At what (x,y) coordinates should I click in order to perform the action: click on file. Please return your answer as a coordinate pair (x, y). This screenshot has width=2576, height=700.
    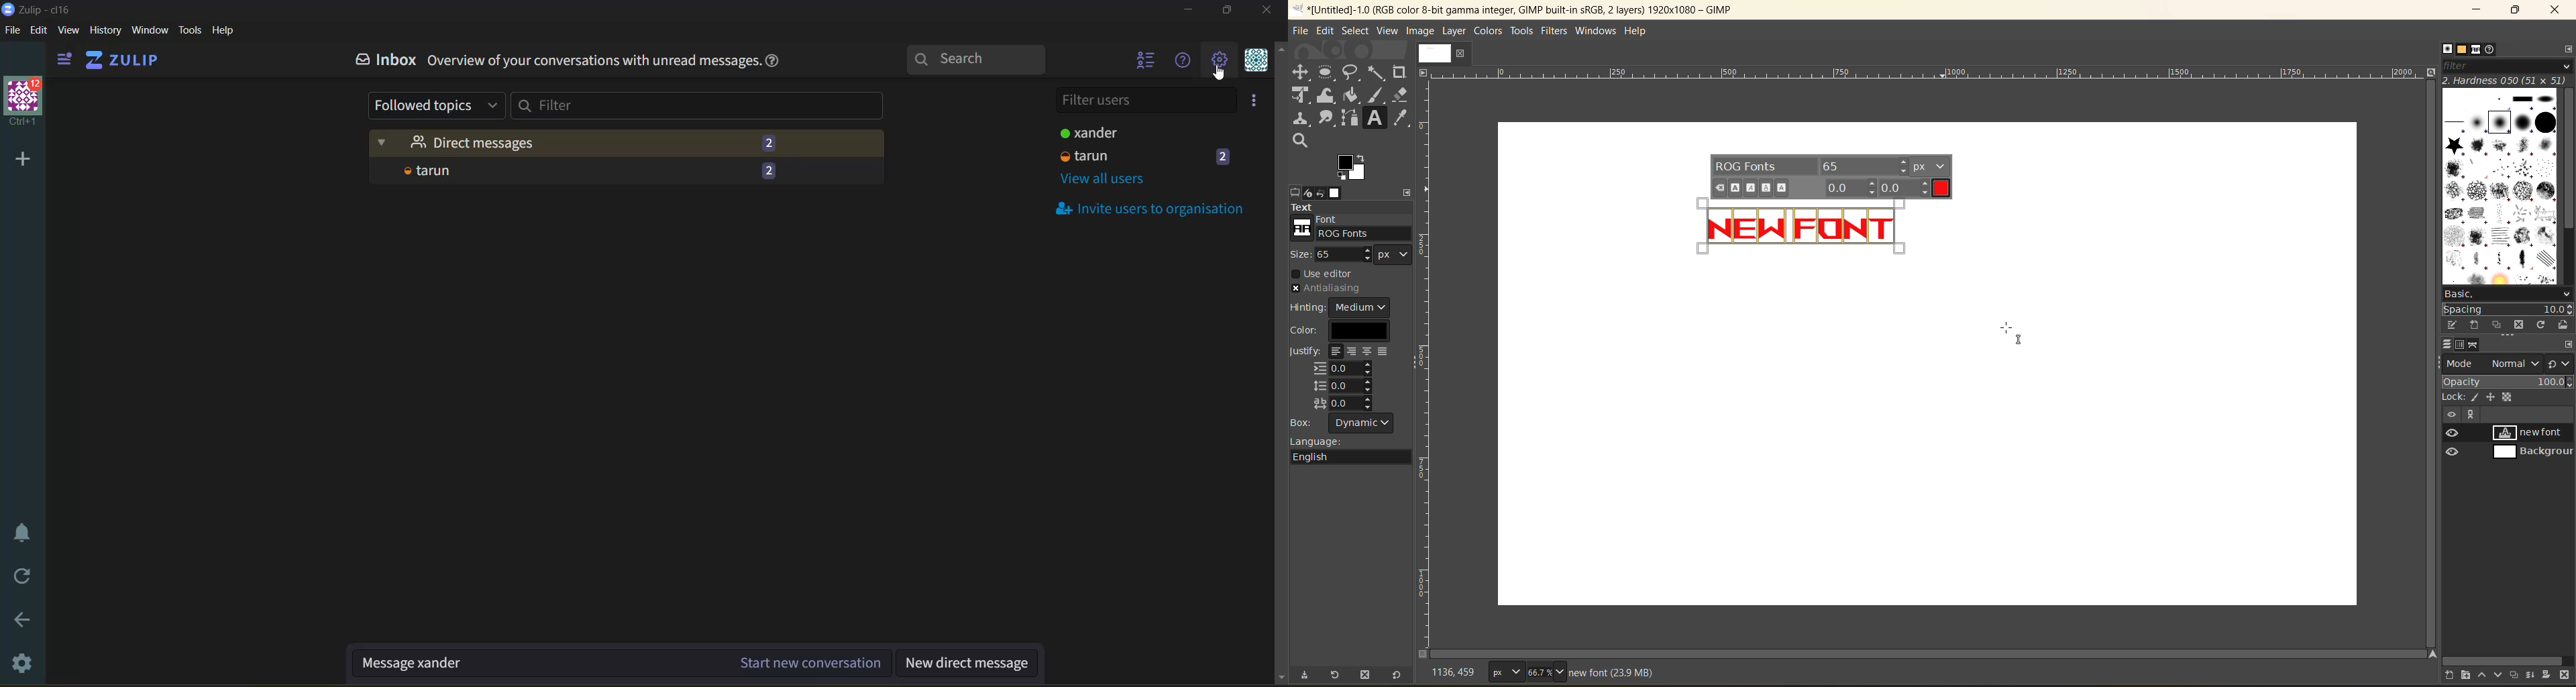
    Looking at the image, I should click on (11, 32).